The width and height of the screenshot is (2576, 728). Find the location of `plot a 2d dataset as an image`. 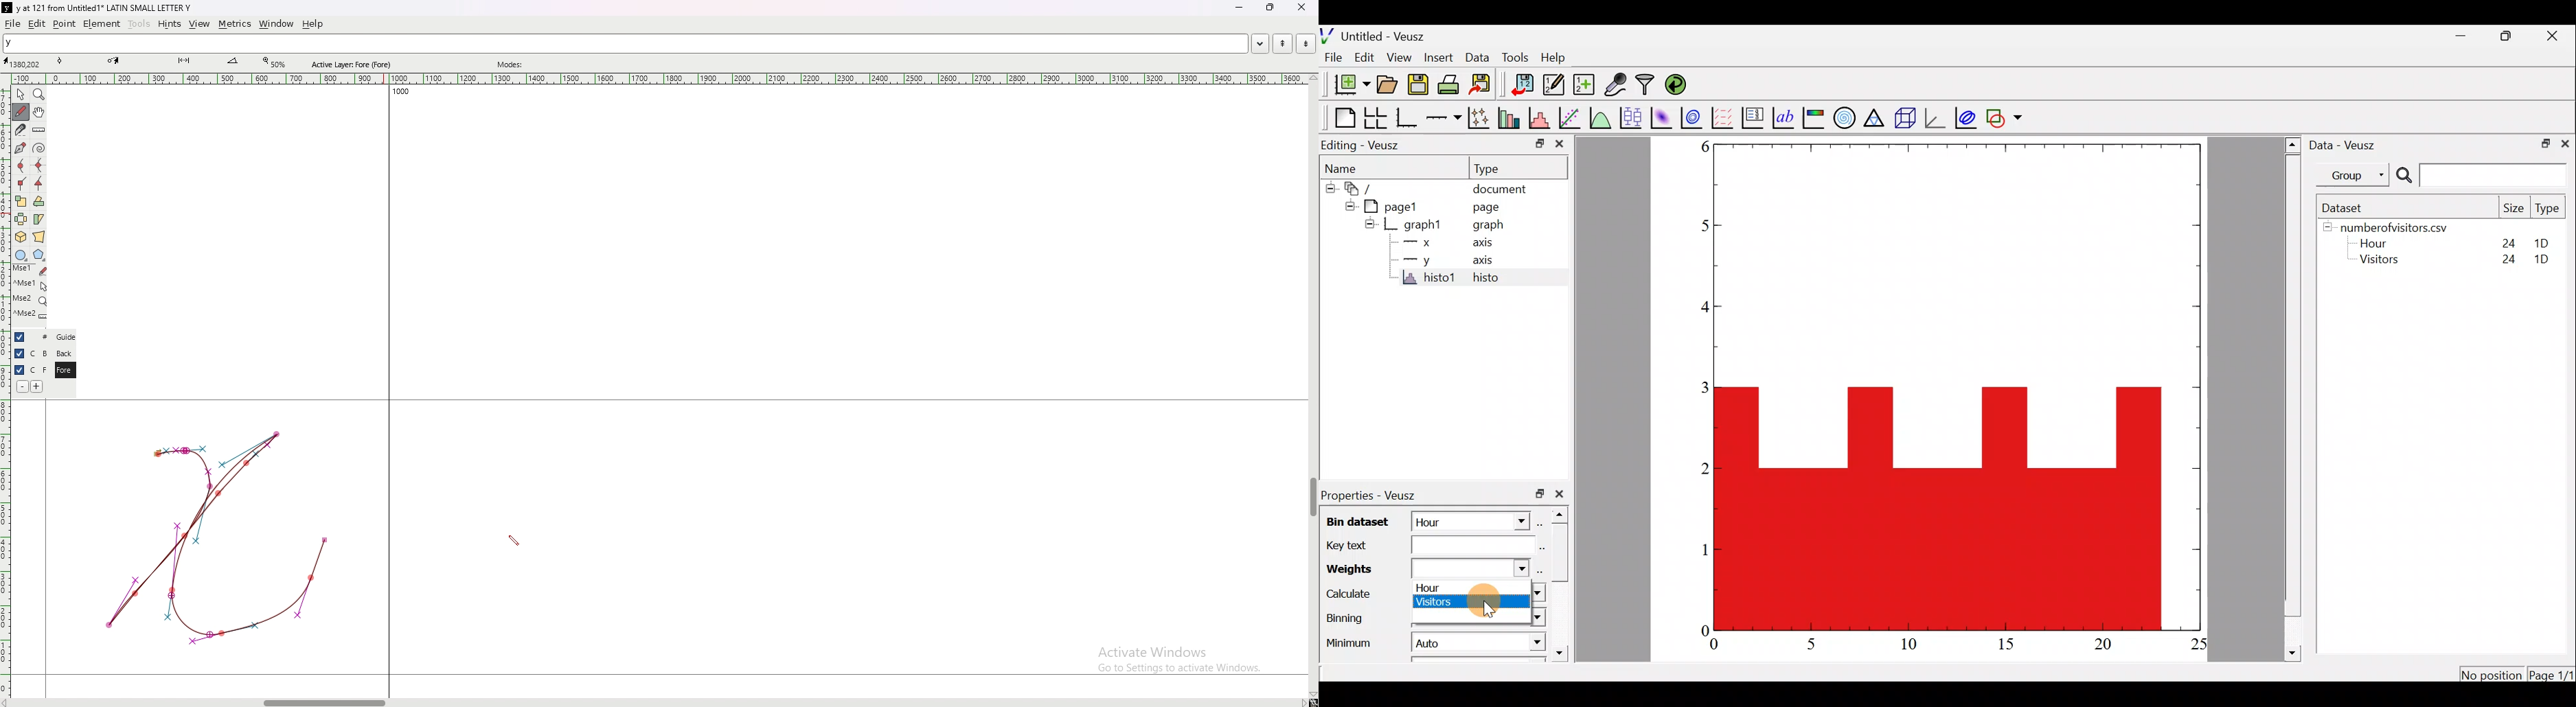

plot a 2d dataset as an image is located at coordinates (1663, 117).